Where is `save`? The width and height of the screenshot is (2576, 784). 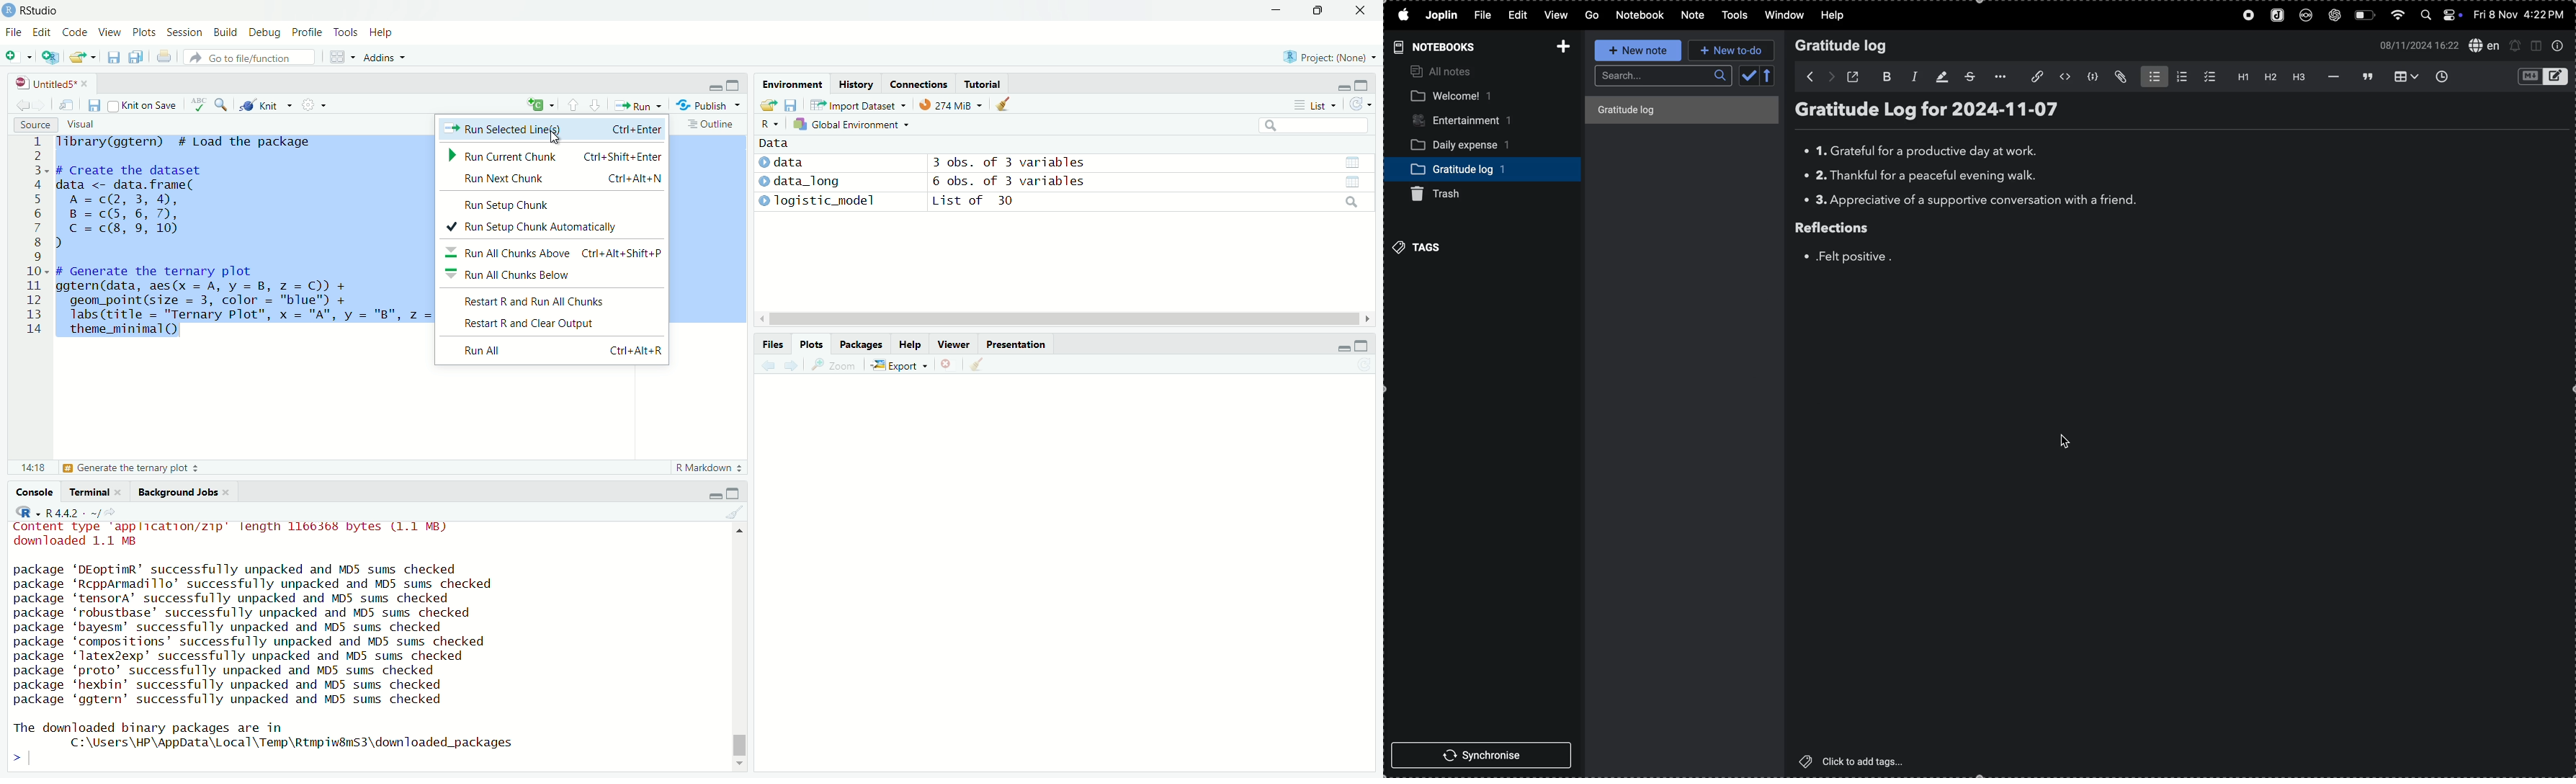 save is located at coordinates (112, 60).